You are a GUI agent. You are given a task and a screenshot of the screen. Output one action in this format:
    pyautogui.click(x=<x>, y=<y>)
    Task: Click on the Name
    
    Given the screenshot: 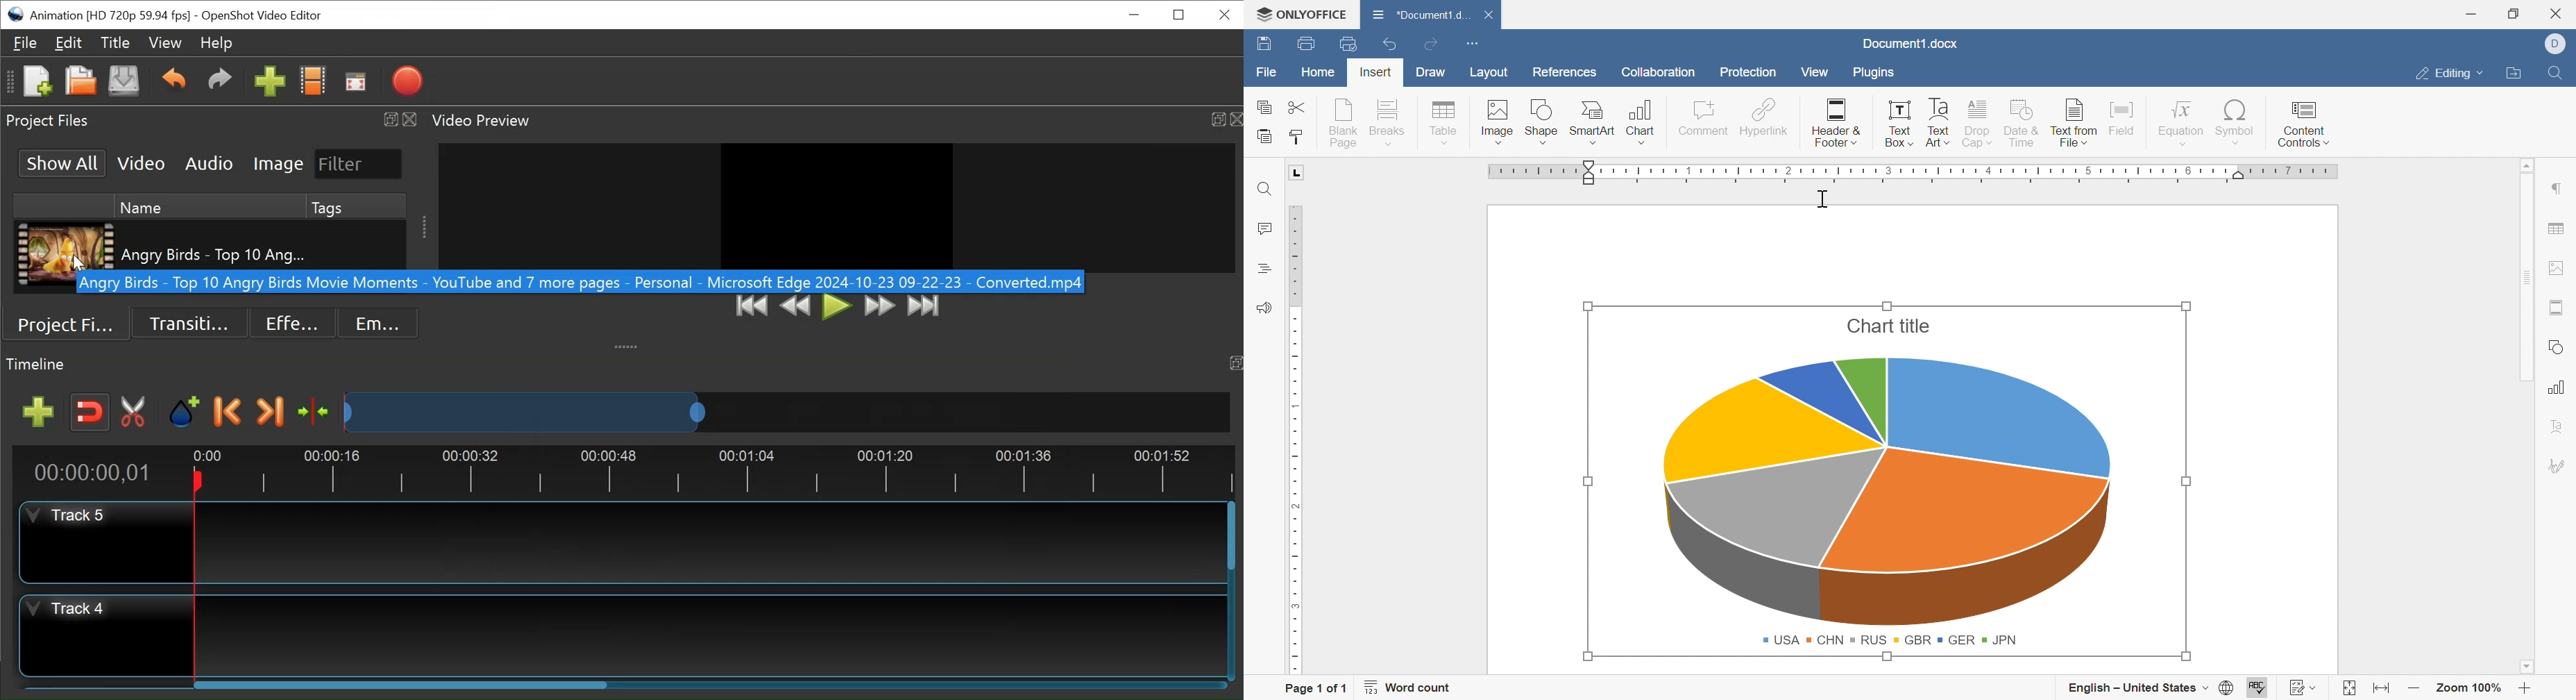 What is the action you would take?
    pyautogui.click(x=212, y=207)
    